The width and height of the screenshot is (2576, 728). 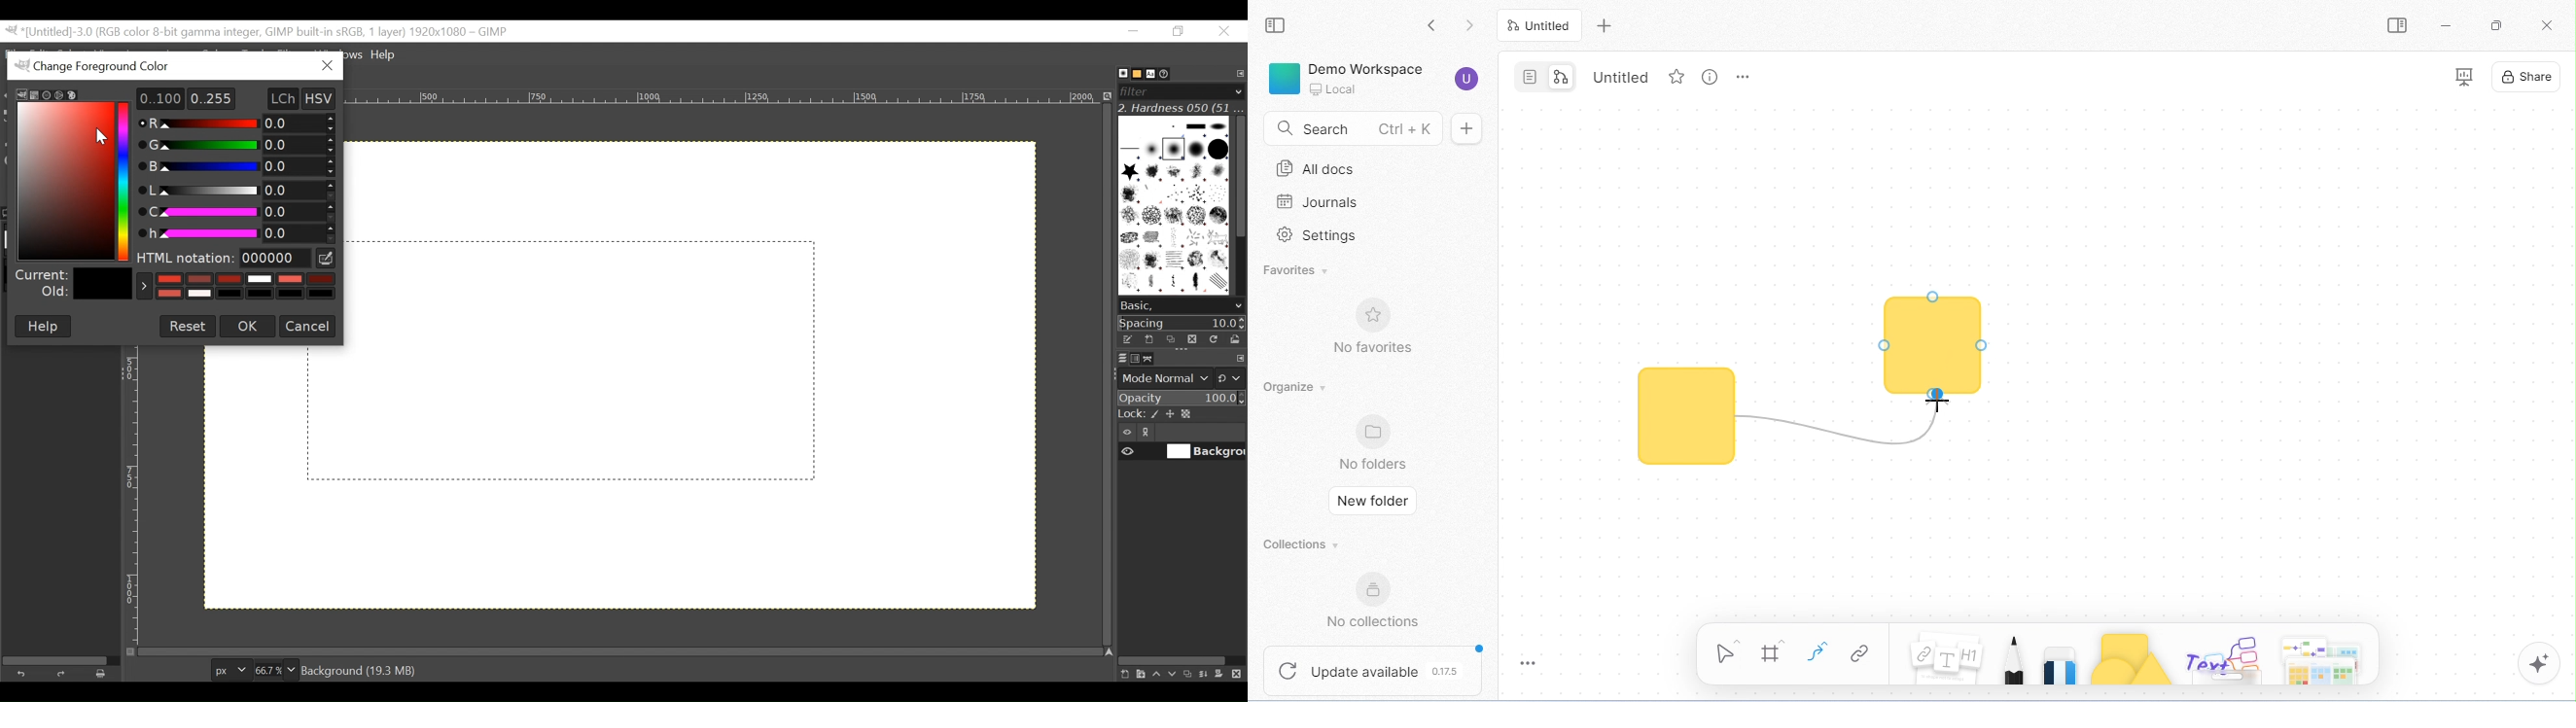 I want to click on Close, so click(x=326, y=66).